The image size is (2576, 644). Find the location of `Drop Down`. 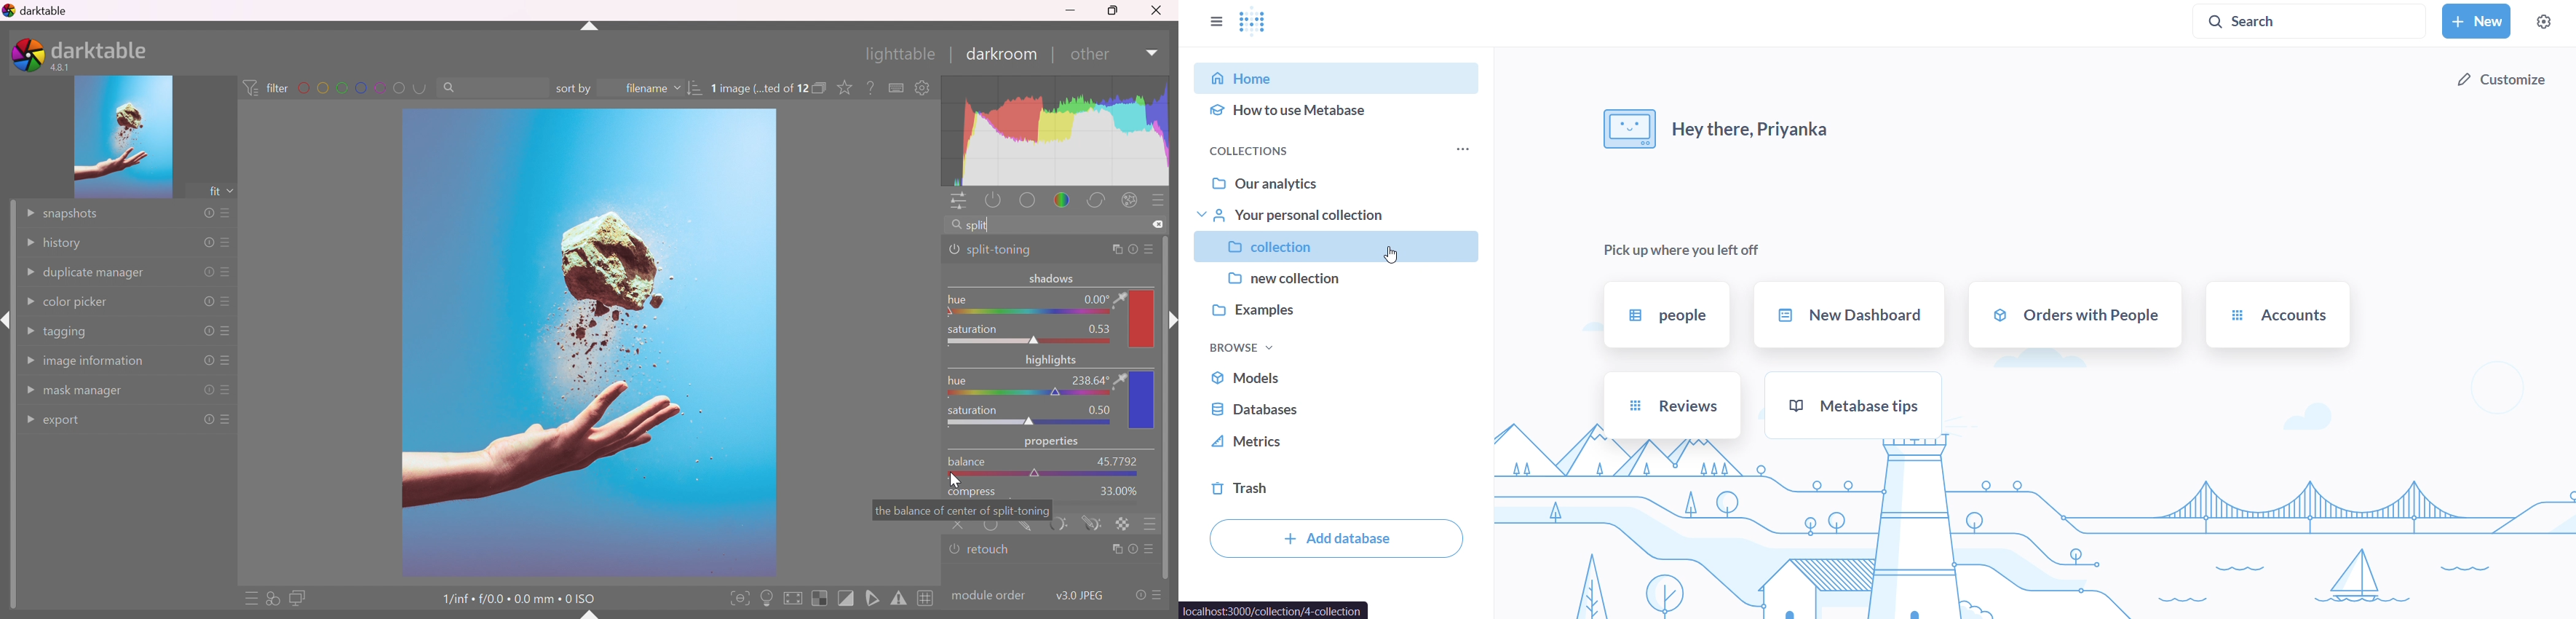

Drop Down is located at coordinates (1152, 54).